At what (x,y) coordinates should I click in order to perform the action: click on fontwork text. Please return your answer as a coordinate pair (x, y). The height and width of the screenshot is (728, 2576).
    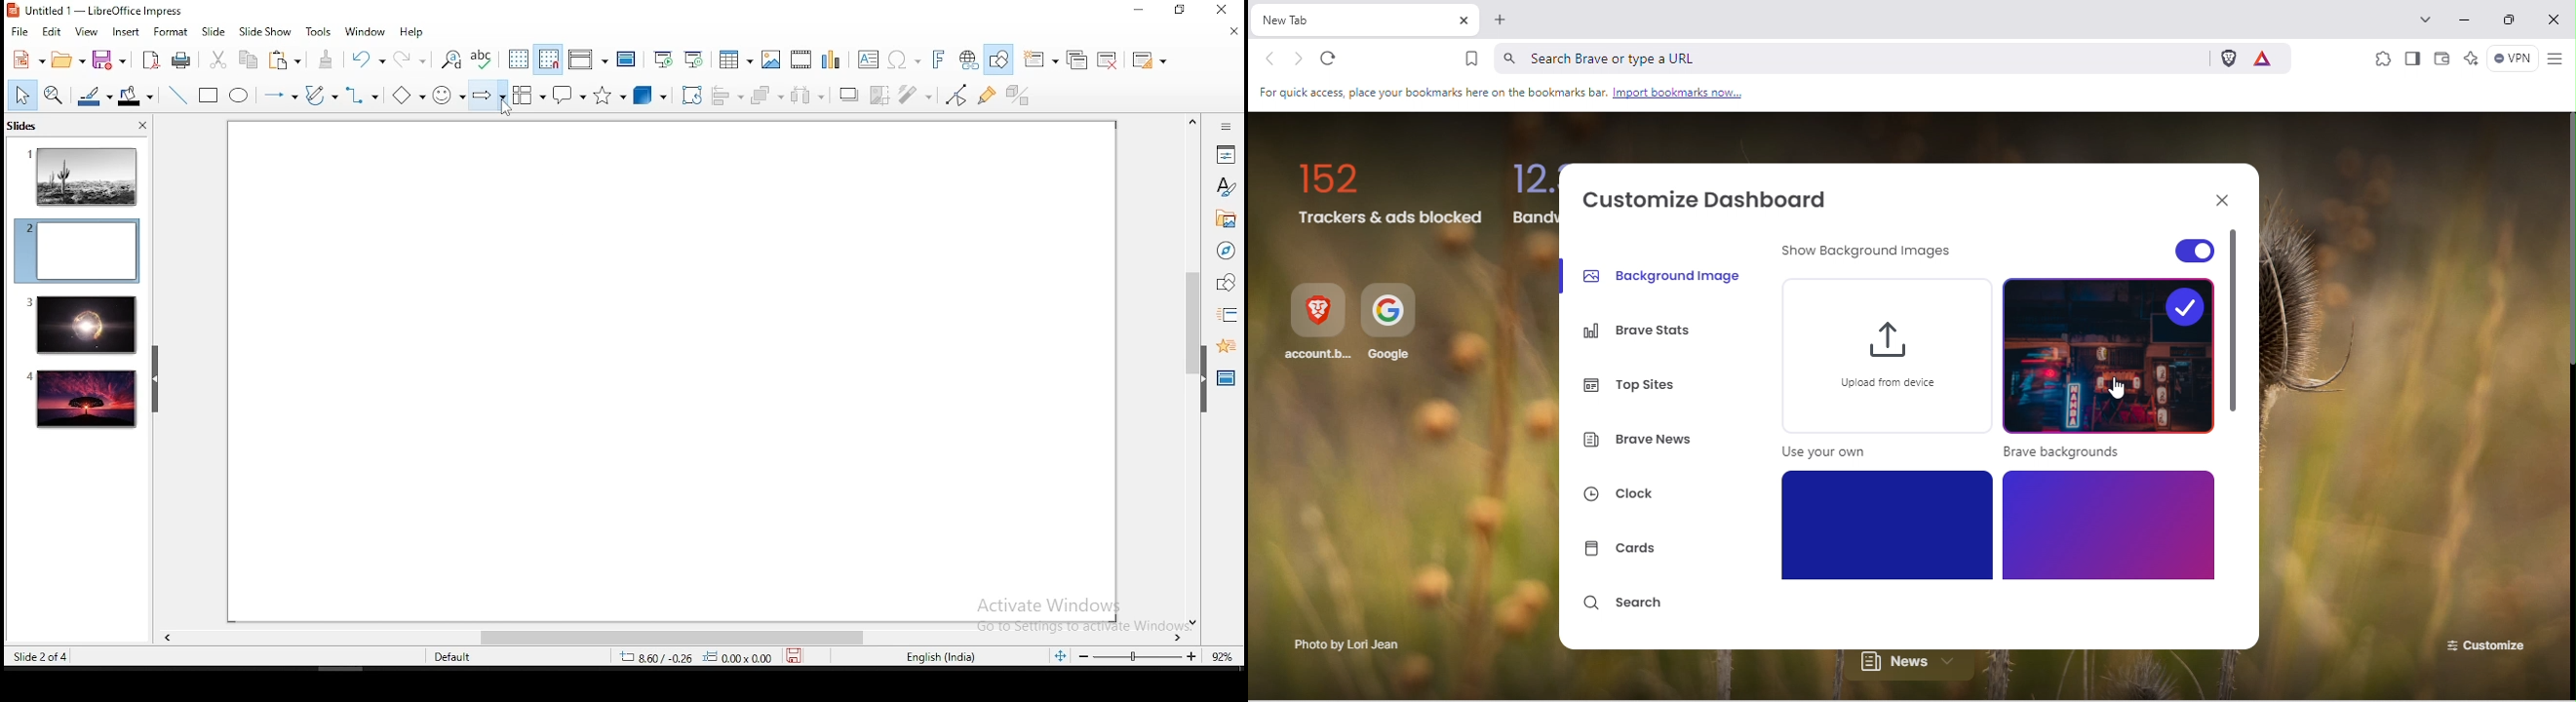
    Looking at the image, I should click on (937, 60).